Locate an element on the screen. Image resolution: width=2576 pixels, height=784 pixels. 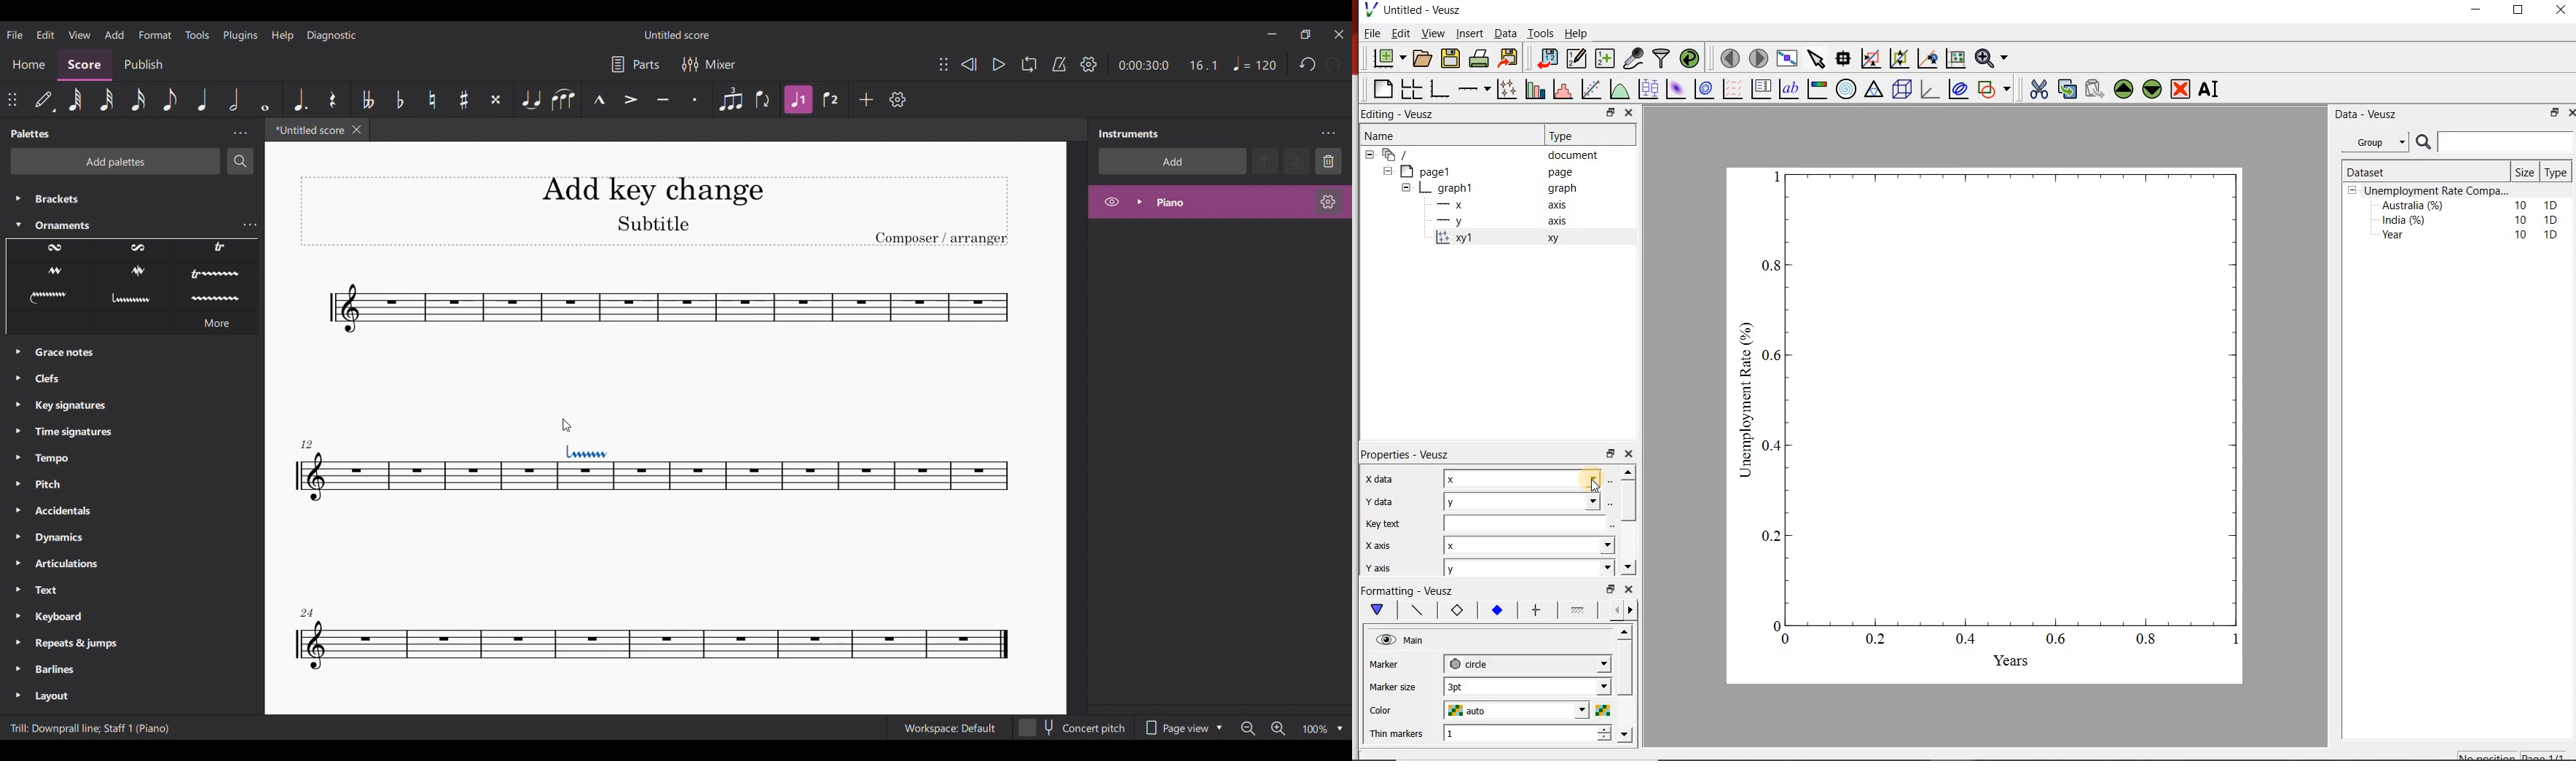
Formatting - Veusz is located at coordinates (1407, 589).